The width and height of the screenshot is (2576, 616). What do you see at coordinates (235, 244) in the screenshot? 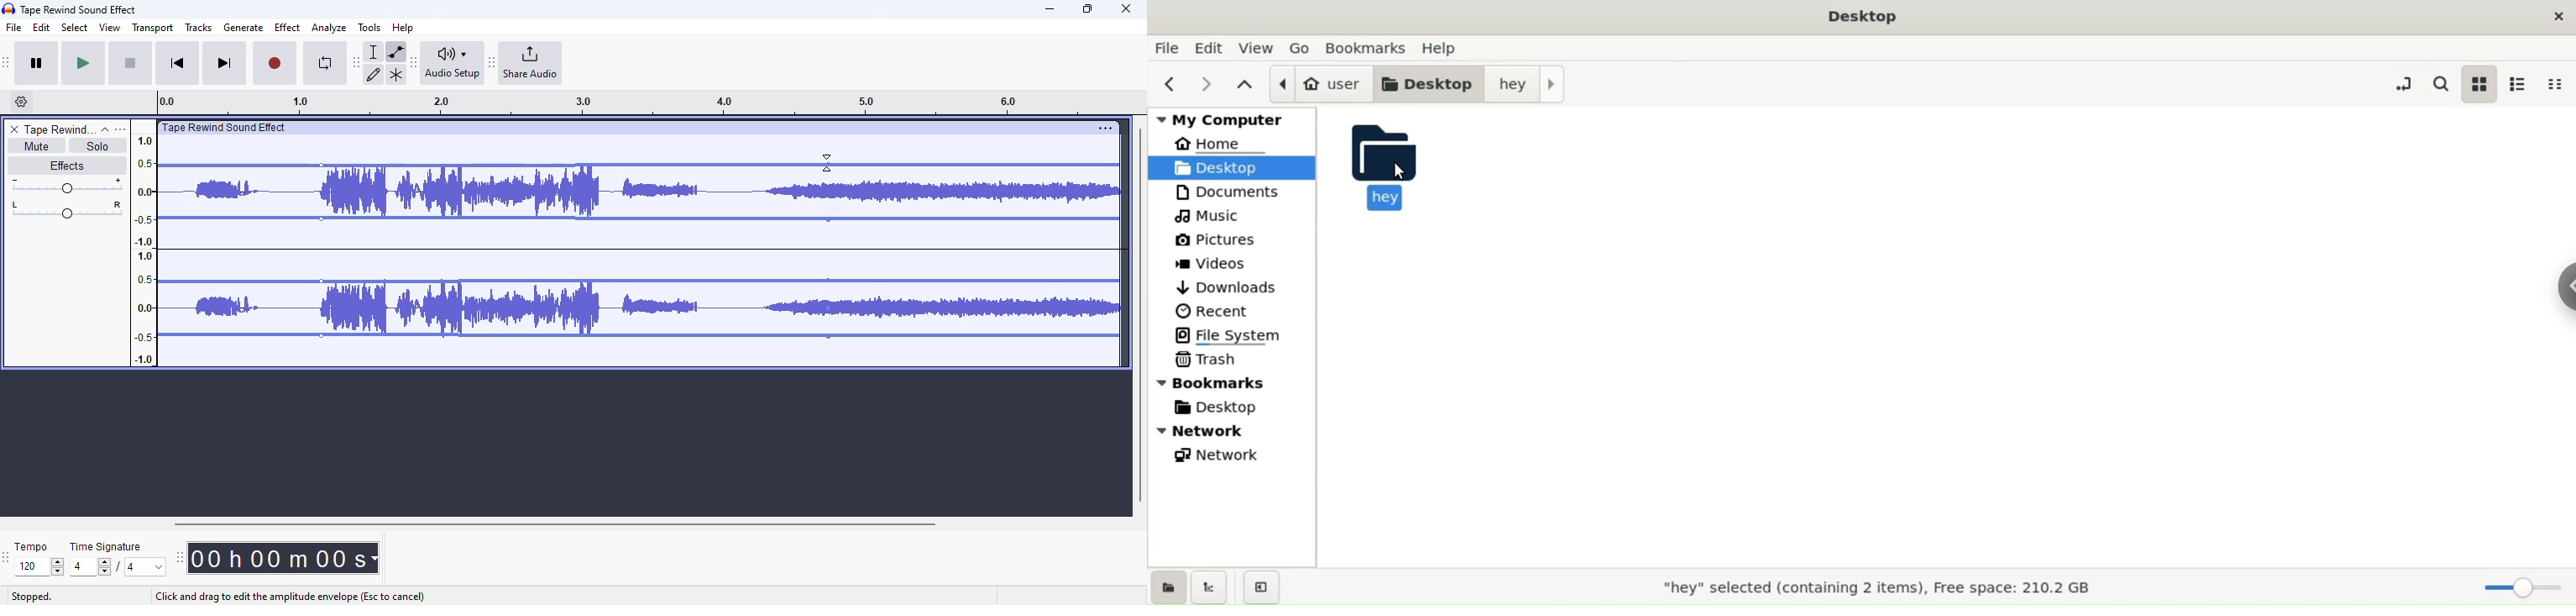
I see `Volume of the track reduced` at bounding box center [235, 244].